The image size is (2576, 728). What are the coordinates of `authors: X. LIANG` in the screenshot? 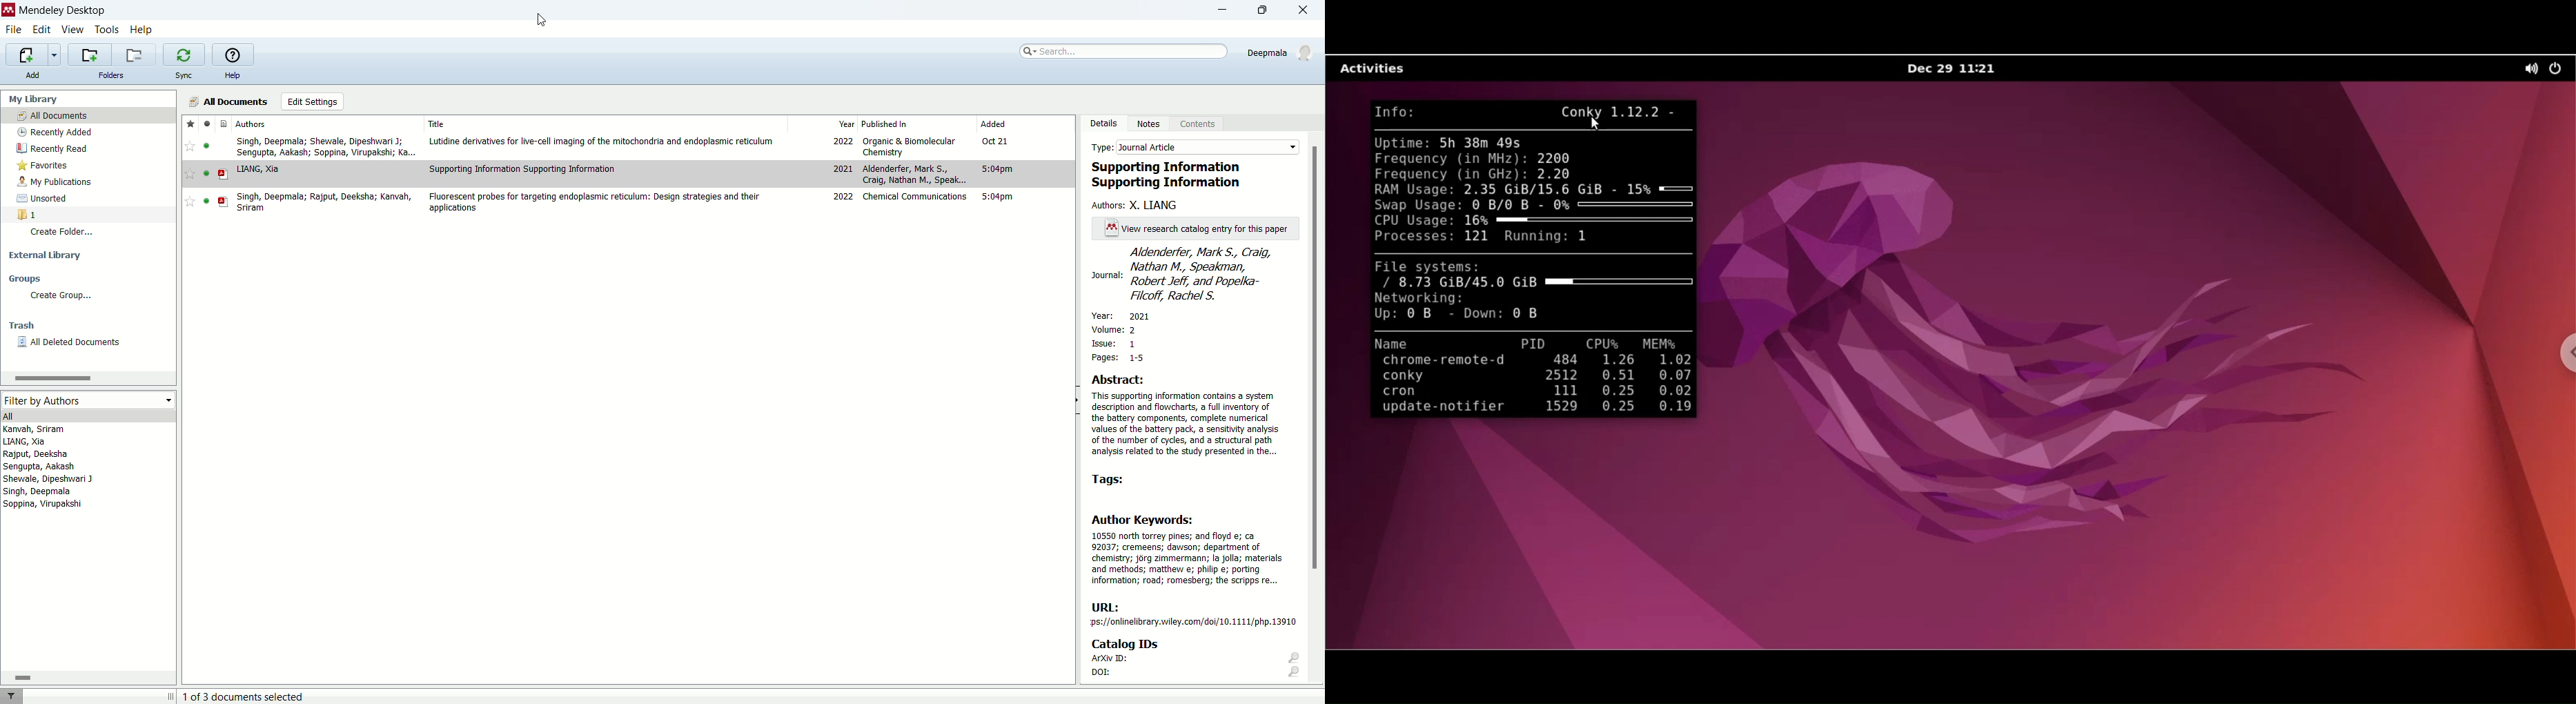 It's located at (1138, 205).